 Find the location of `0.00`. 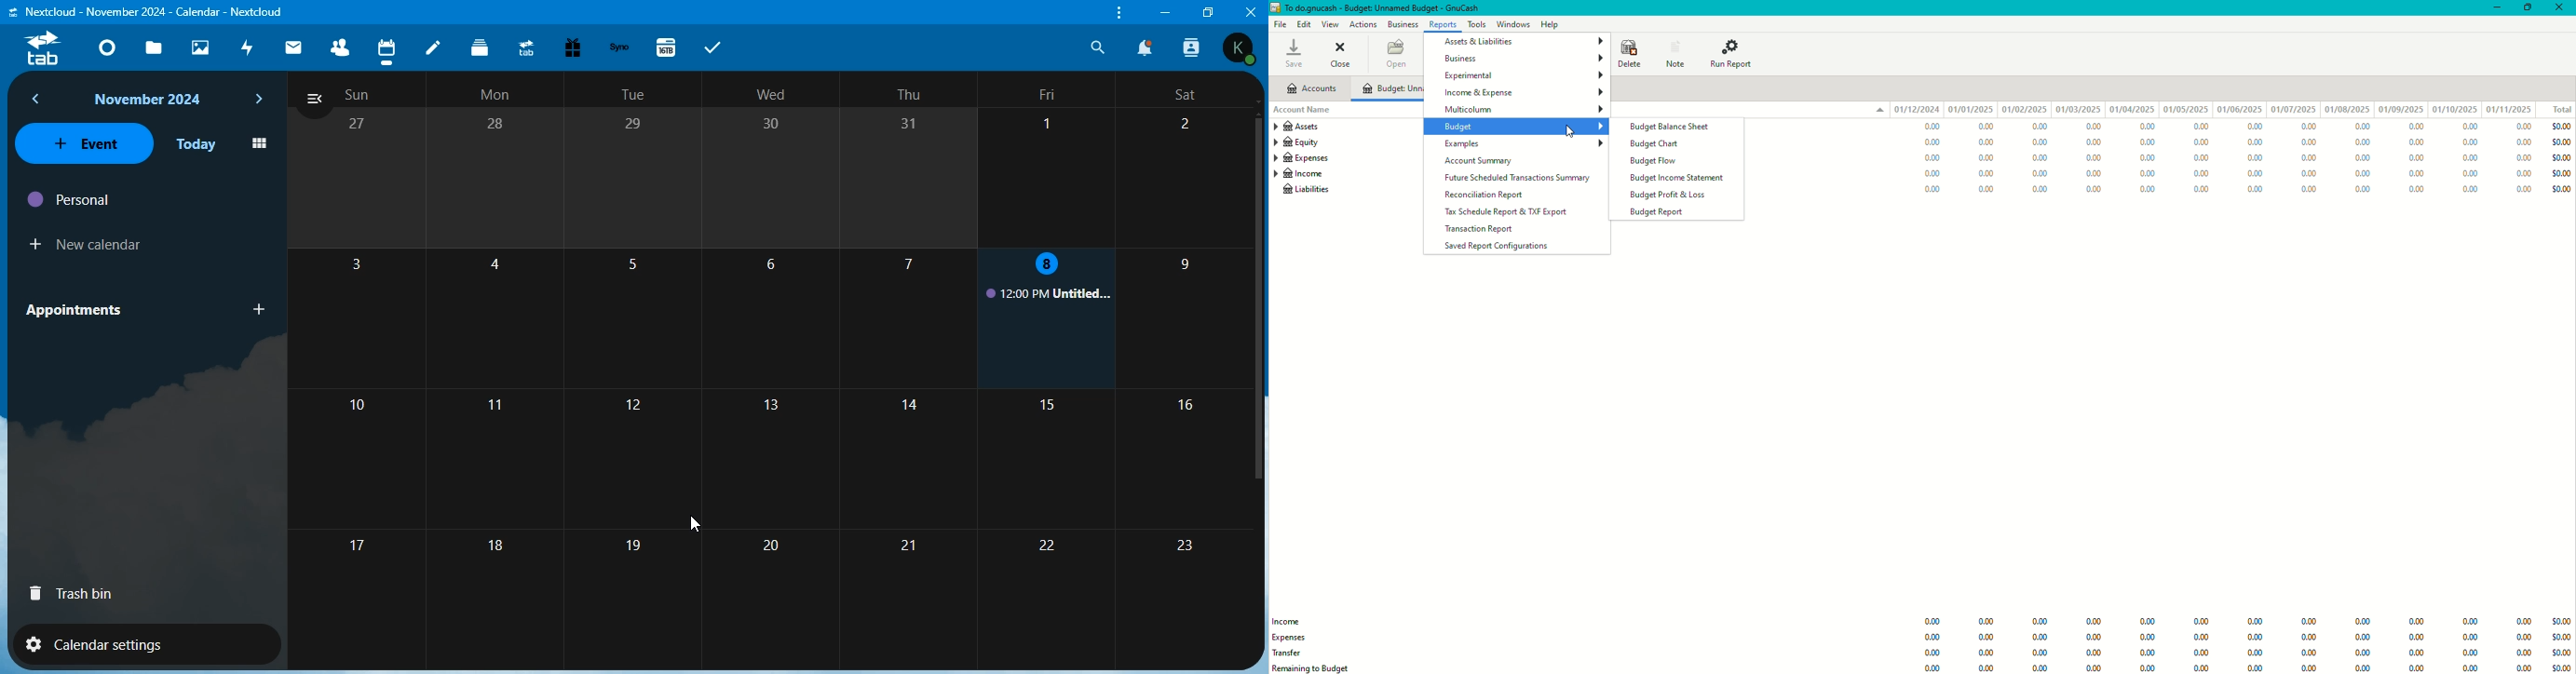

0.00 is located at coordinates (2040, 622).